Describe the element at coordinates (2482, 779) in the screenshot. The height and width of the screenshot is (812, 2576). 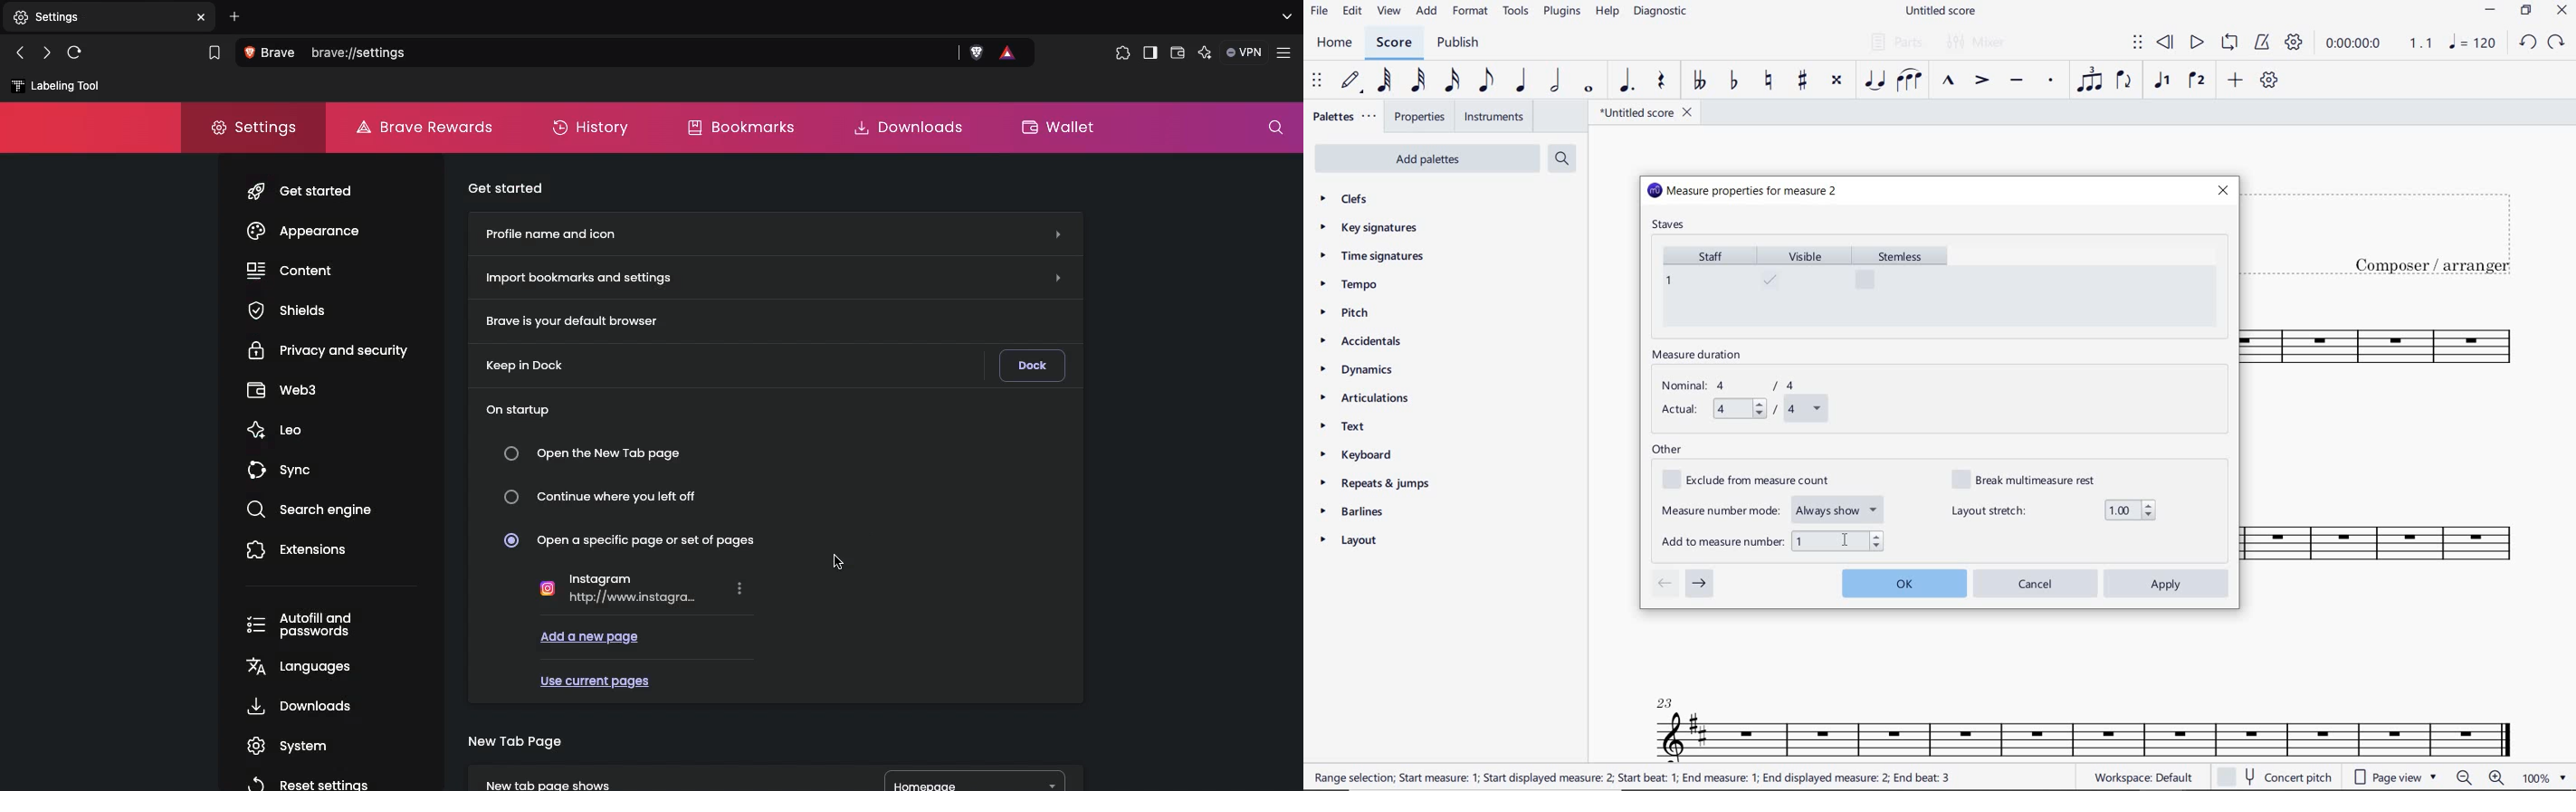
I see `zoom in or zoom out` at that location.